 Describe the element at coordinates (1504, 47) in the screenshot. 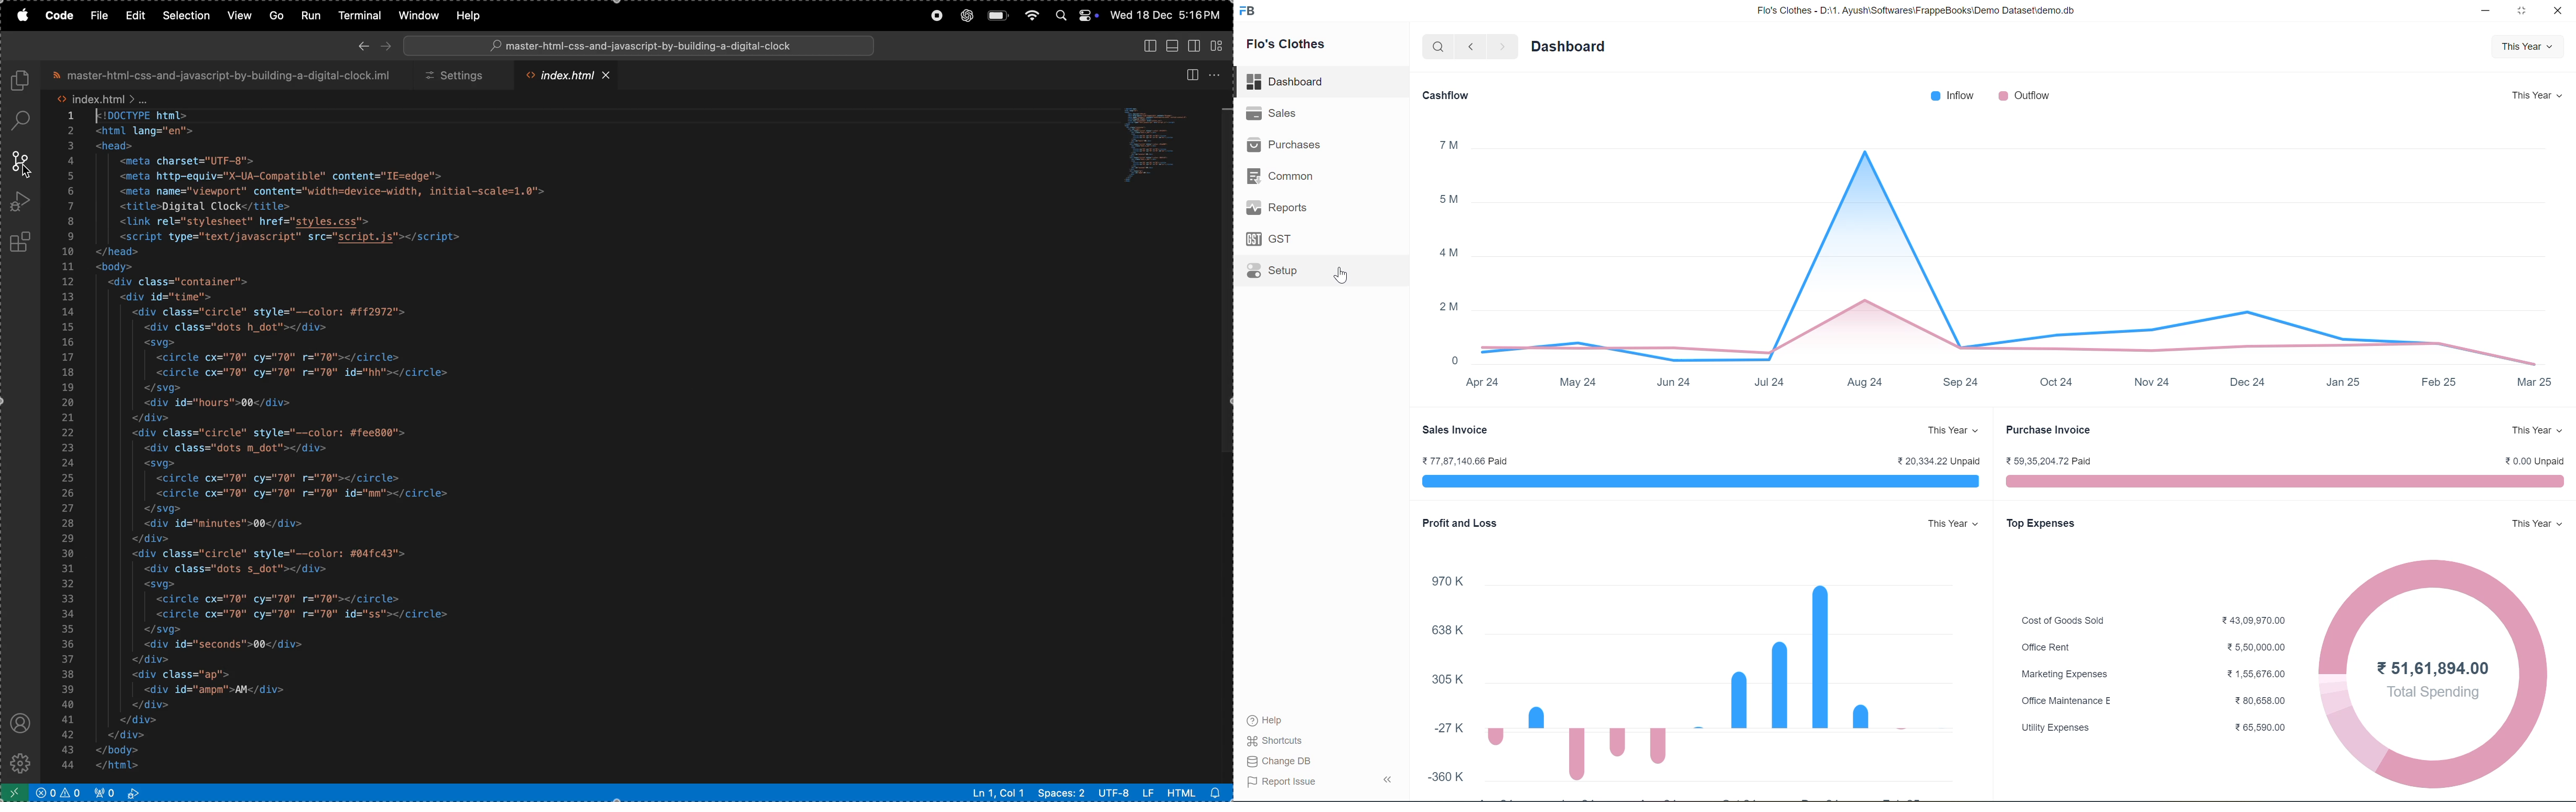

I see `forward` at that location.